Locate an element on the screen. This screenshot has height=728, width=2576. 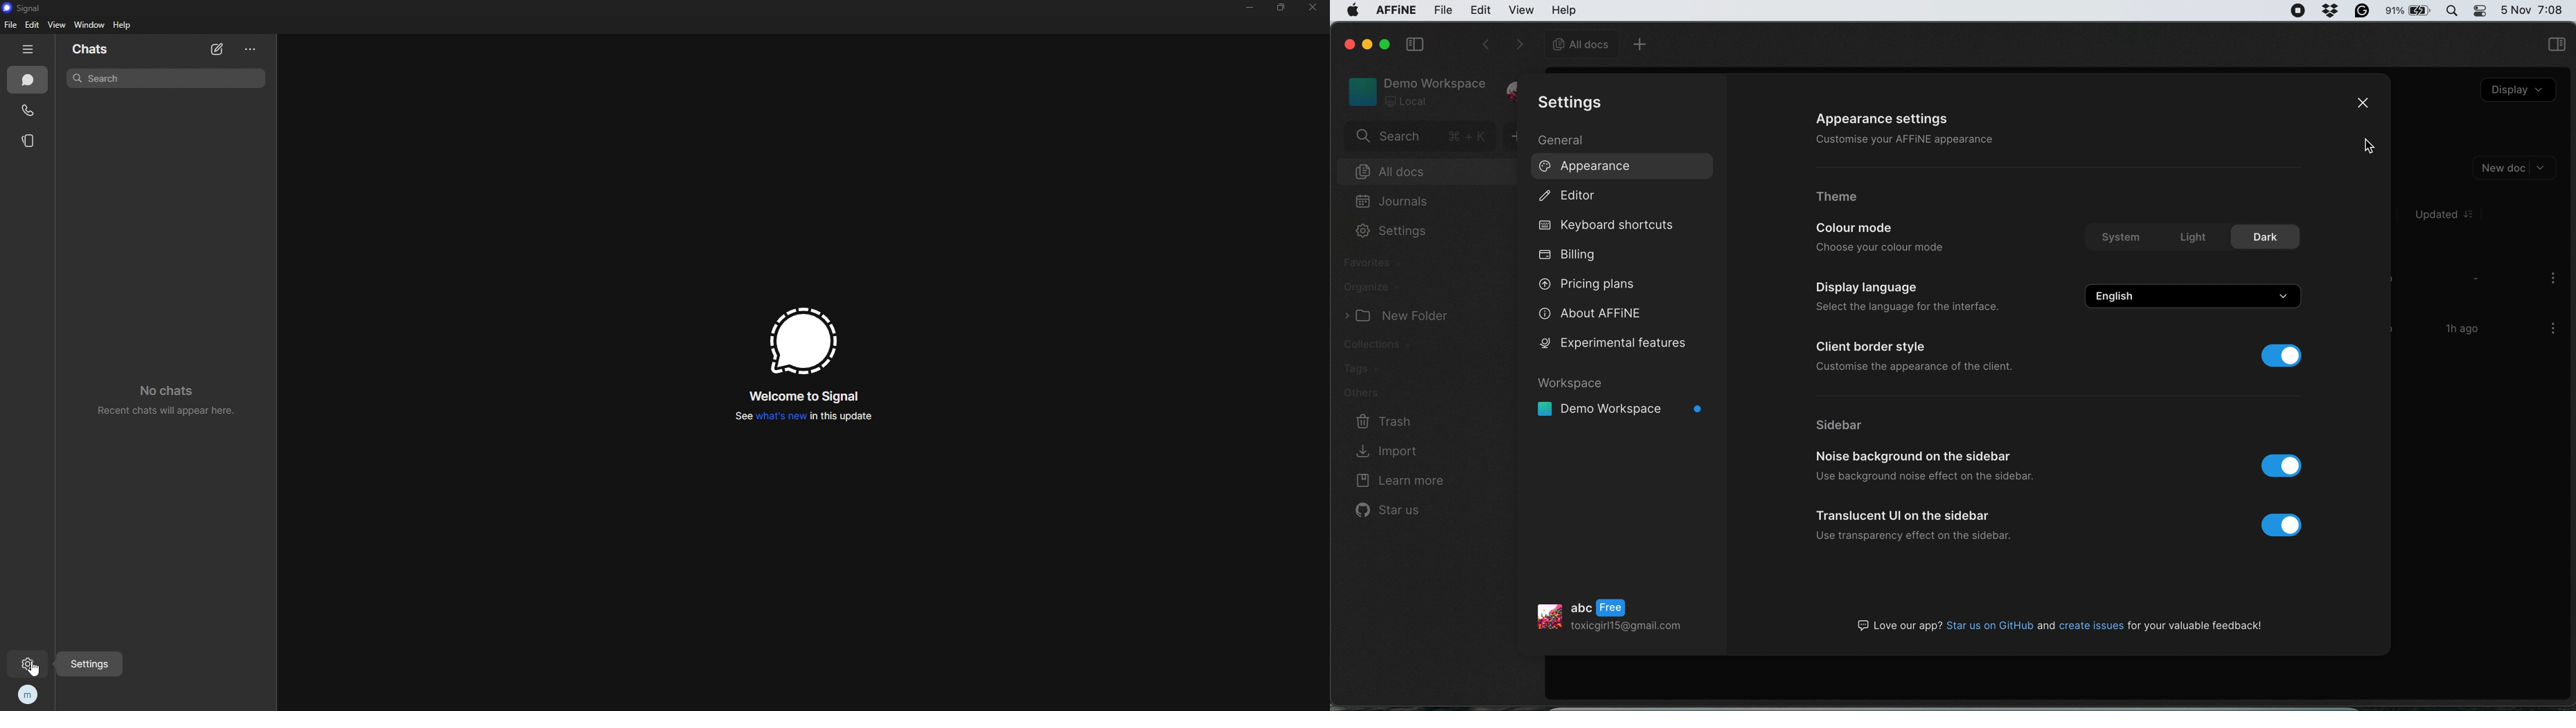
welcome to signal is located at coordinates (806, 398).